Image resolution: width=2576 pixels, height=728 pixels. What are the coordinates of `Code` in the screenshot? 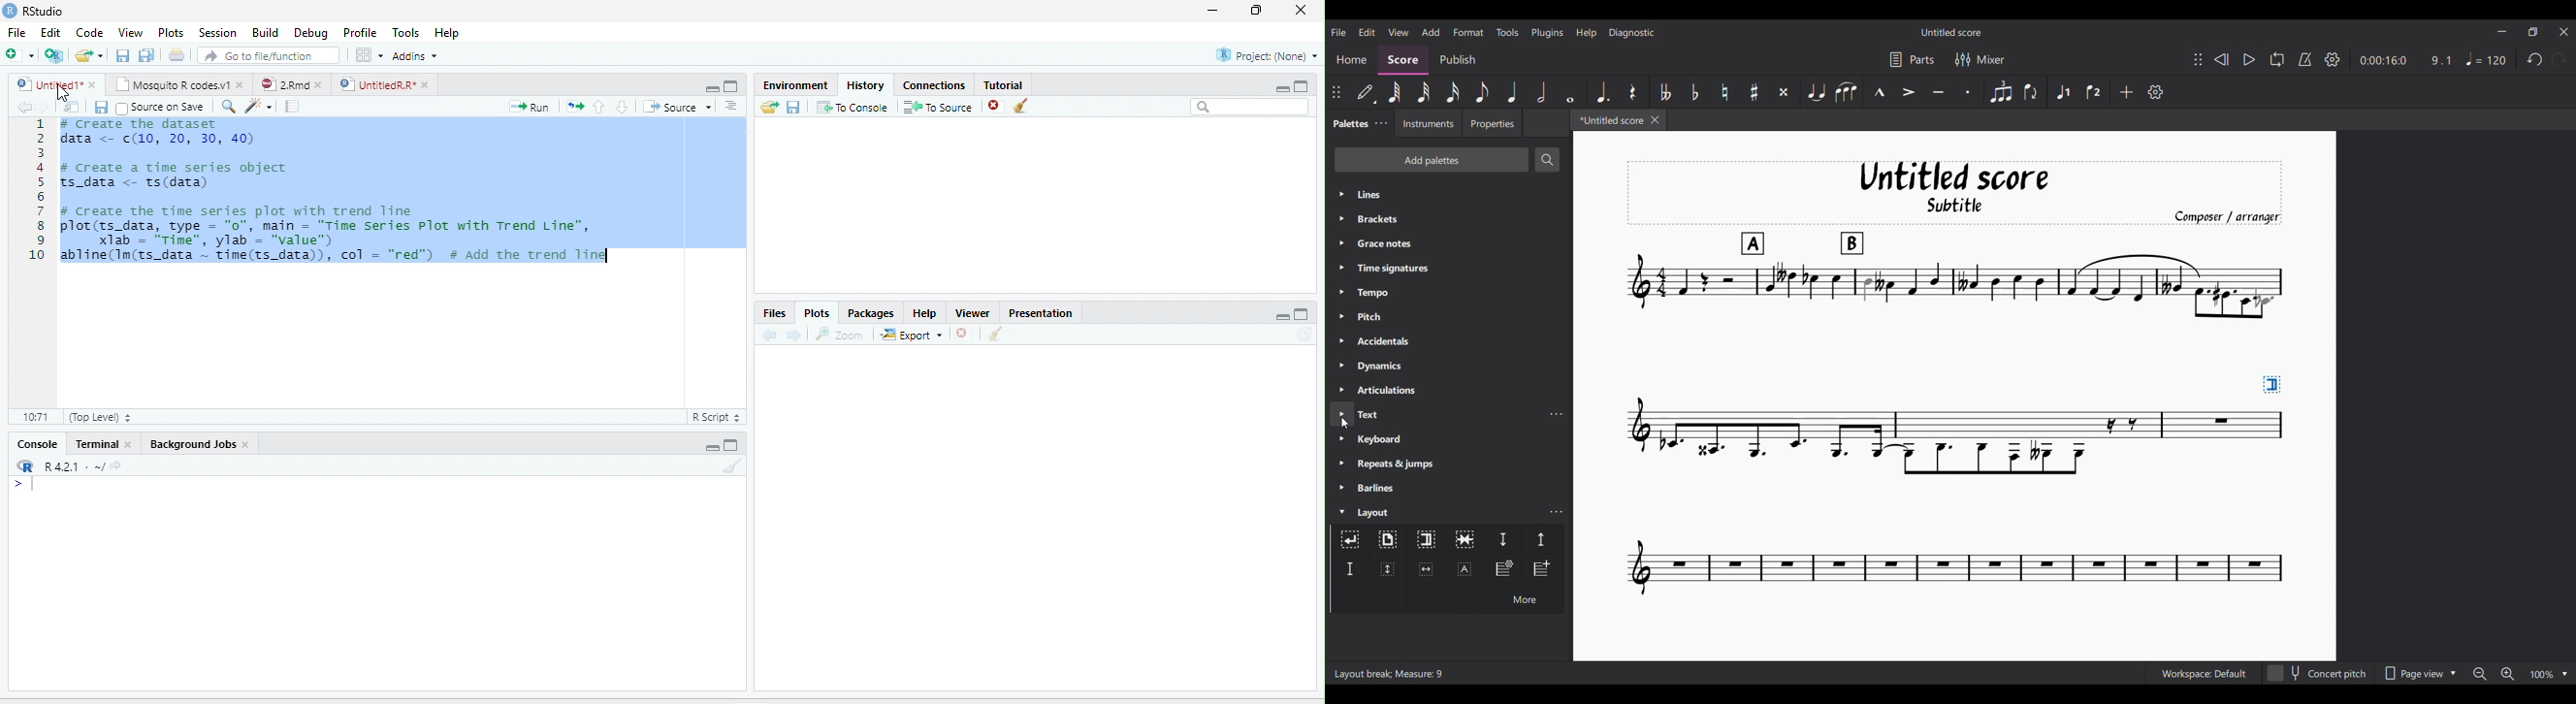 It's located at (90, 32).